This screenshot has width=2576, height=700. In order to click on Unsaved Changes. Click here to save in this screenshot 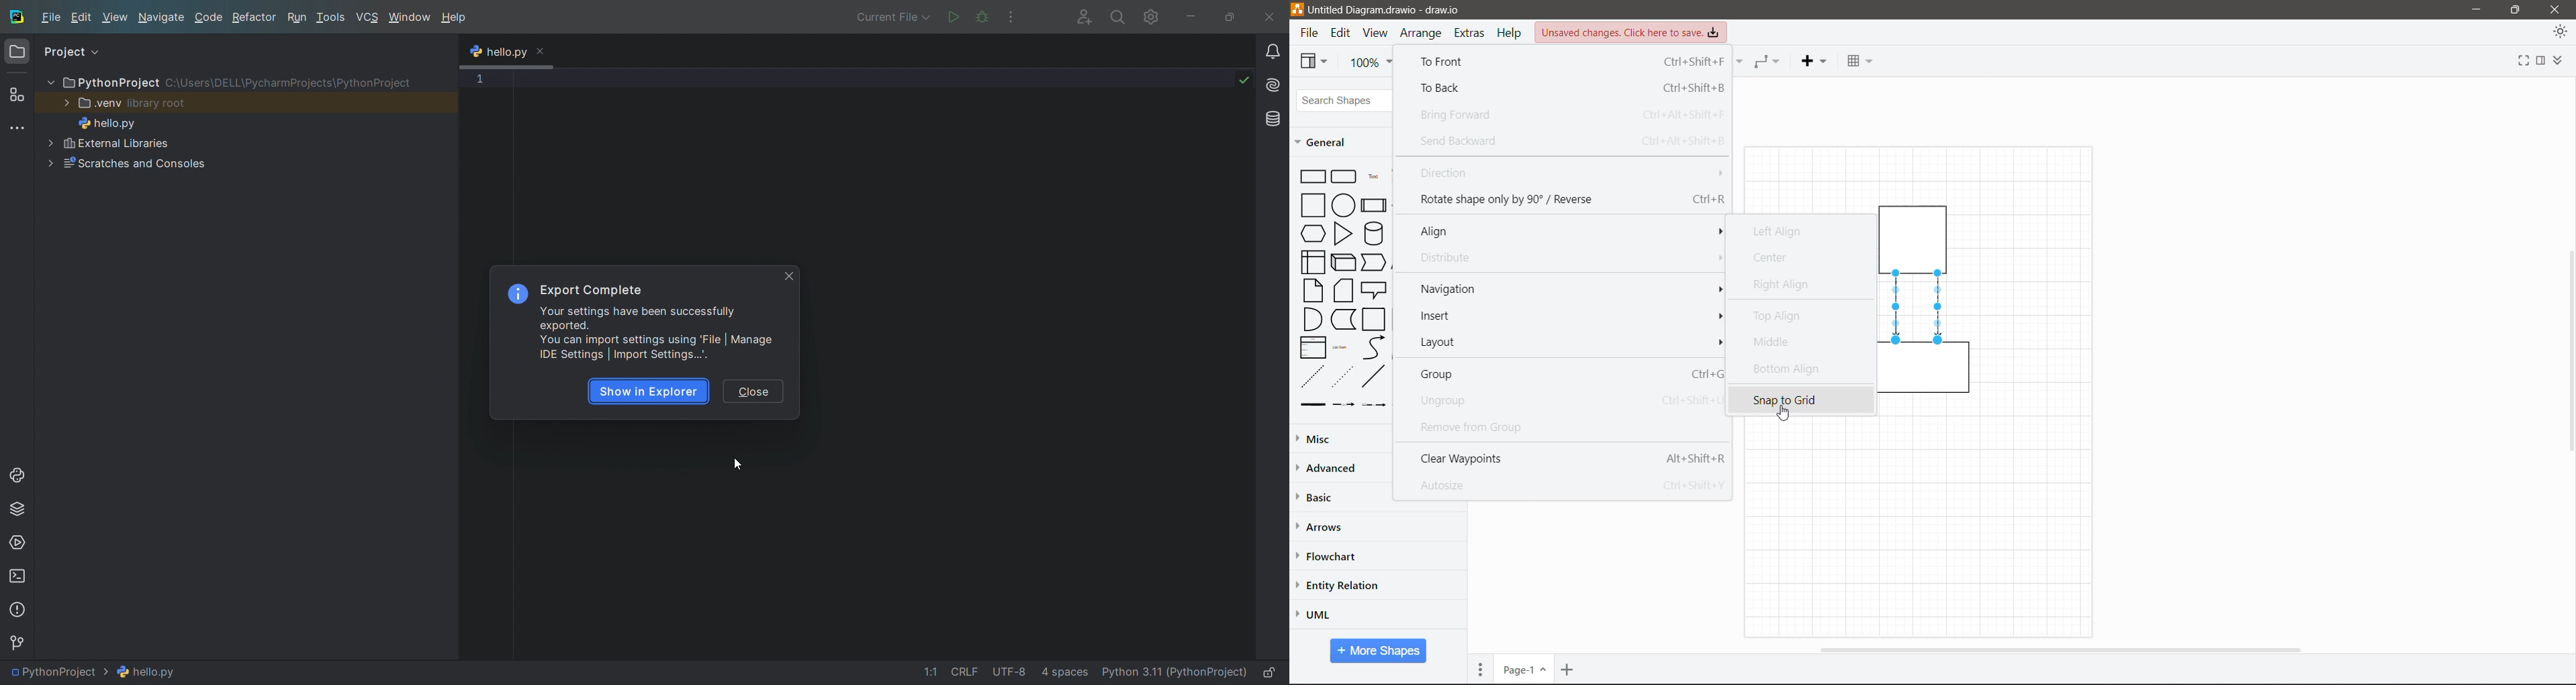, I will do `click(1632, 32)`.